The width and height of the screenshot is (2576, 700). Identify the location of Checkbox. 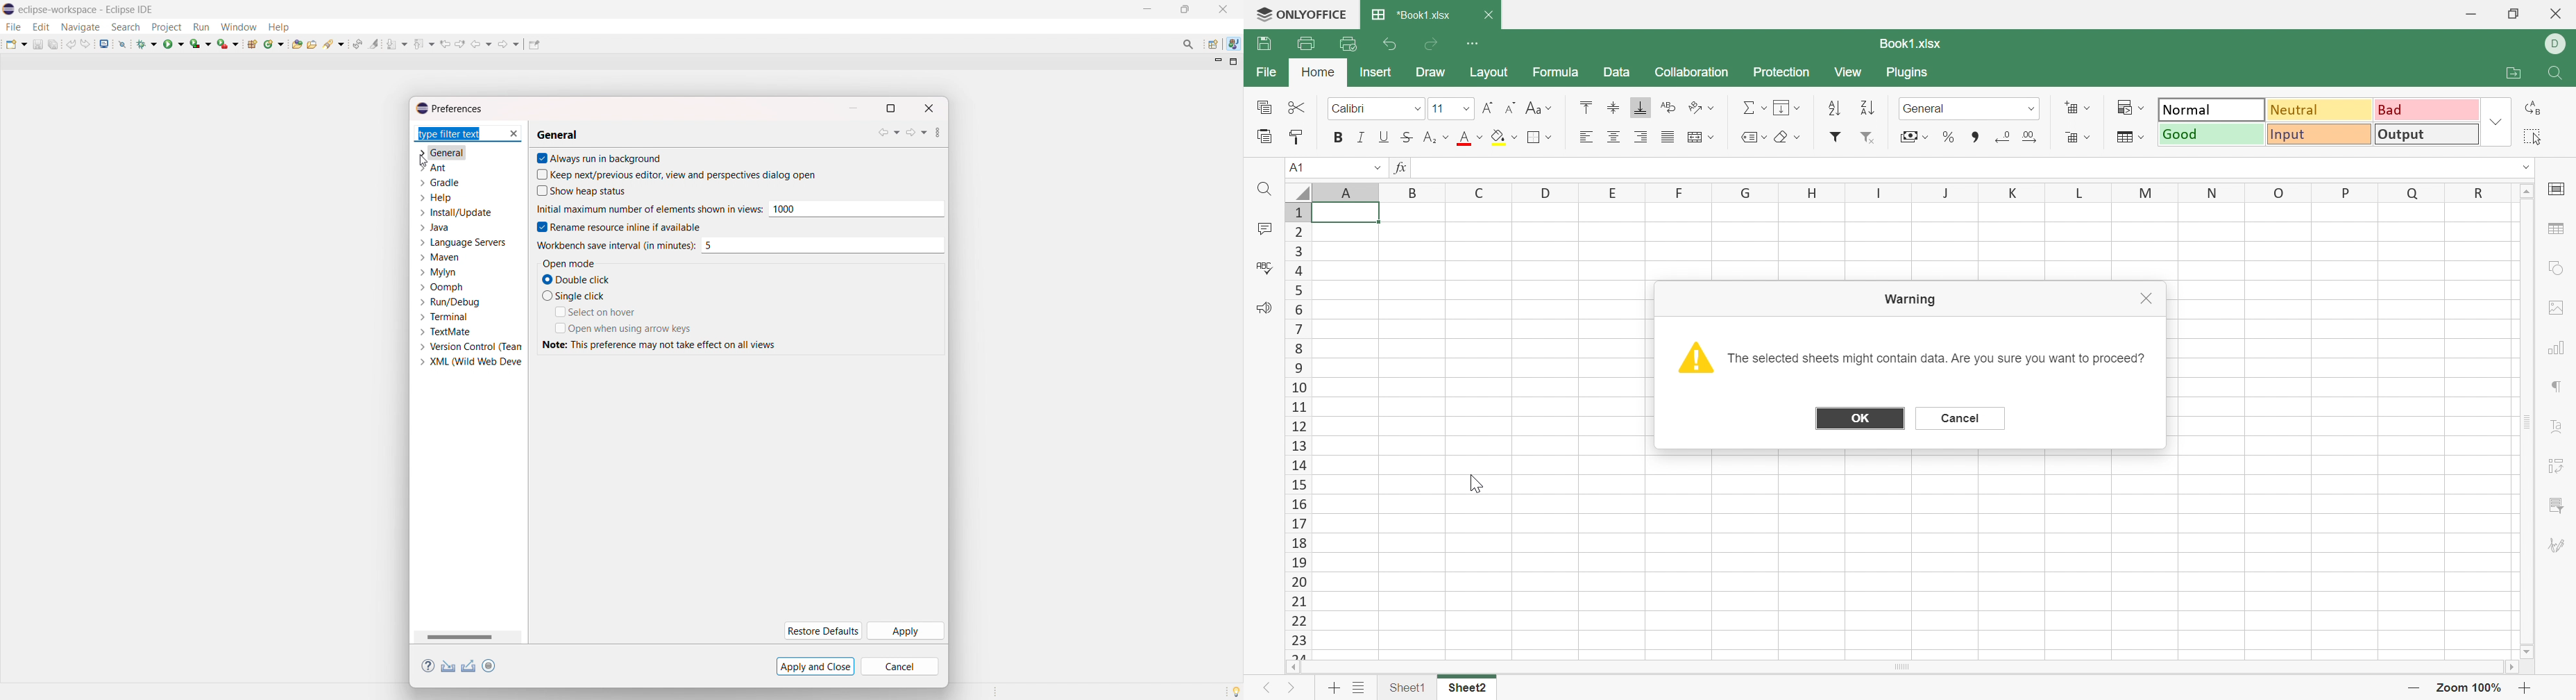
(545, 296).